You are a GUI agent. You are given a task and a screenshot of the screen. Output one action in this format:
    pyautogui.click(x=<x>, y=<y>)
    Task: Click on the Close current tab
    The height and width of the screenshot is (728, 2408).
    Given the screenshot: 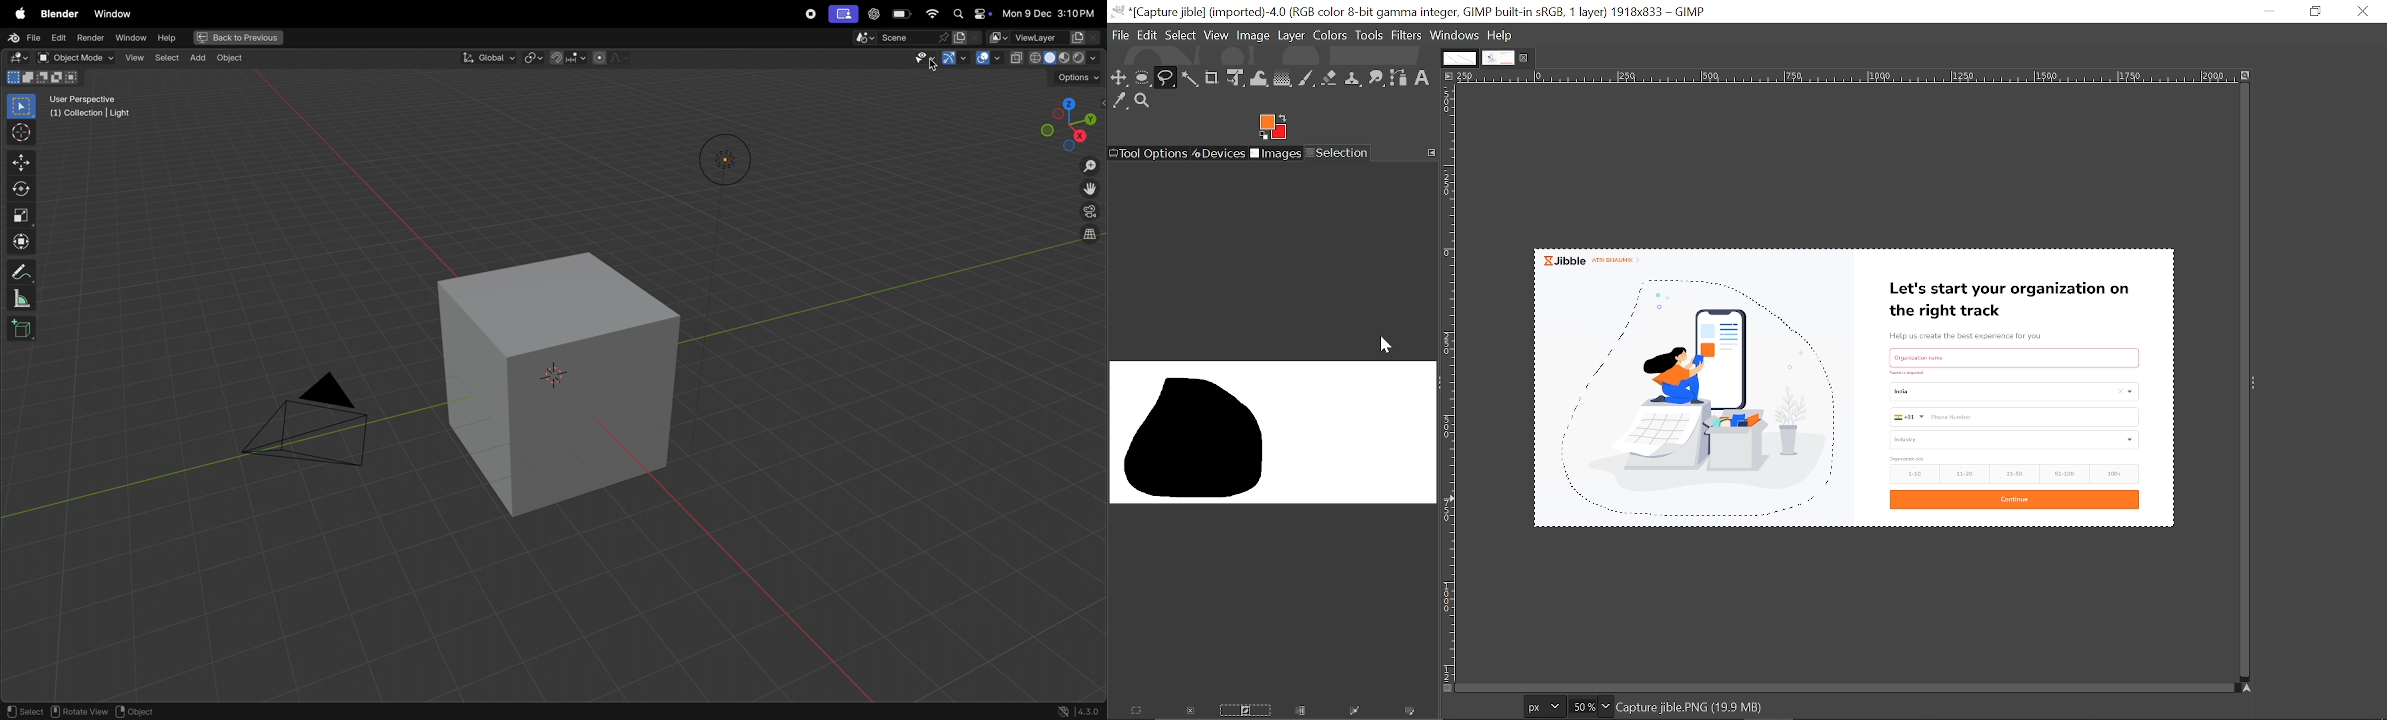 What is the action you would take?
    pyautogui.click(x=1526, y=58)
    